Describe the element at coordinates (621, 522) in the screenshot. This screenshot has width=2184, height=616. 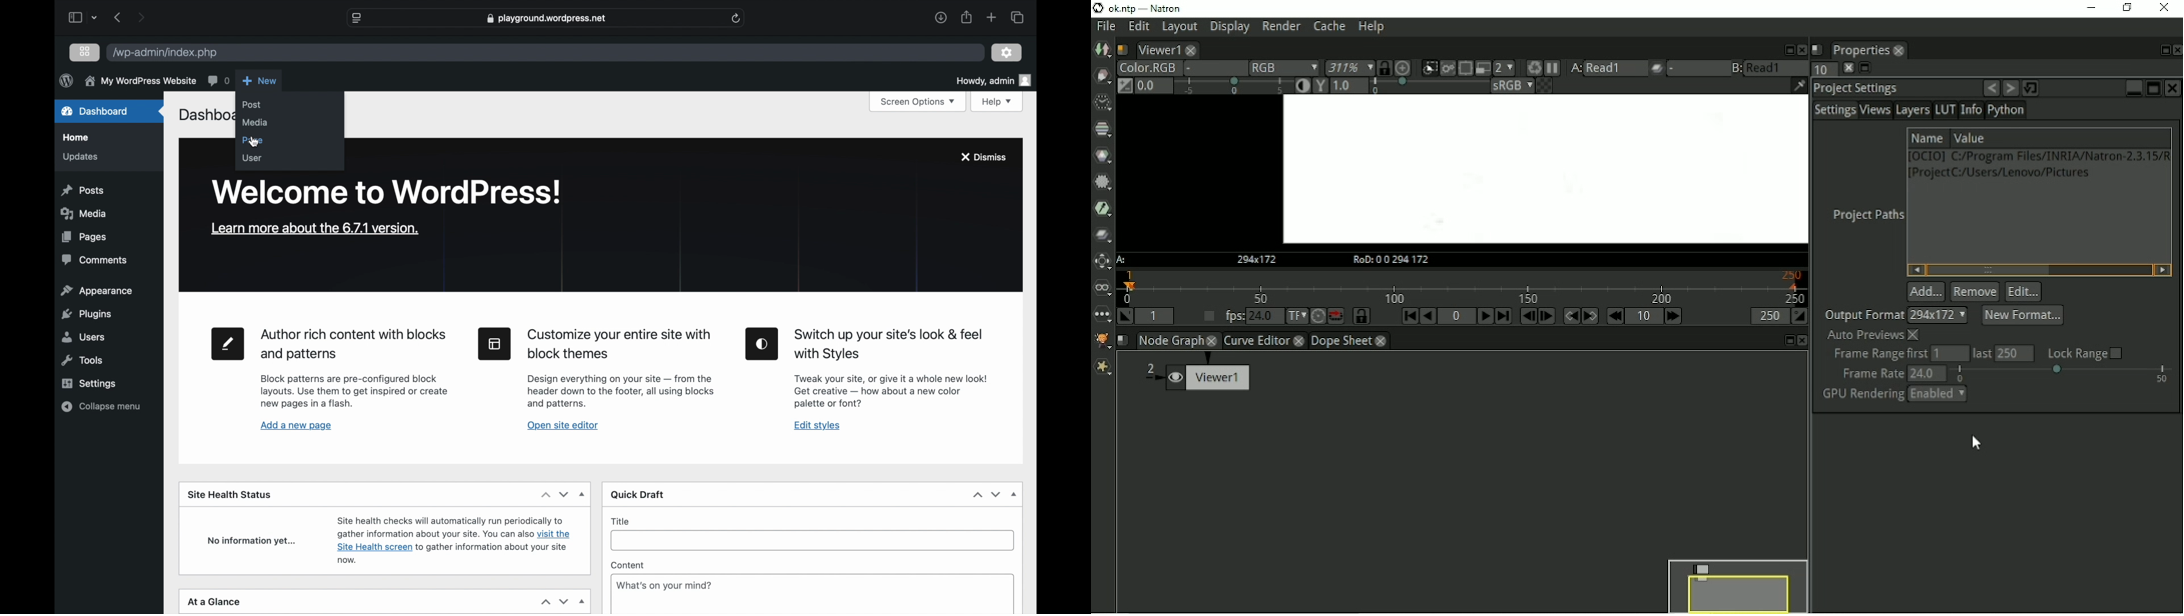
I see `title` at that location.